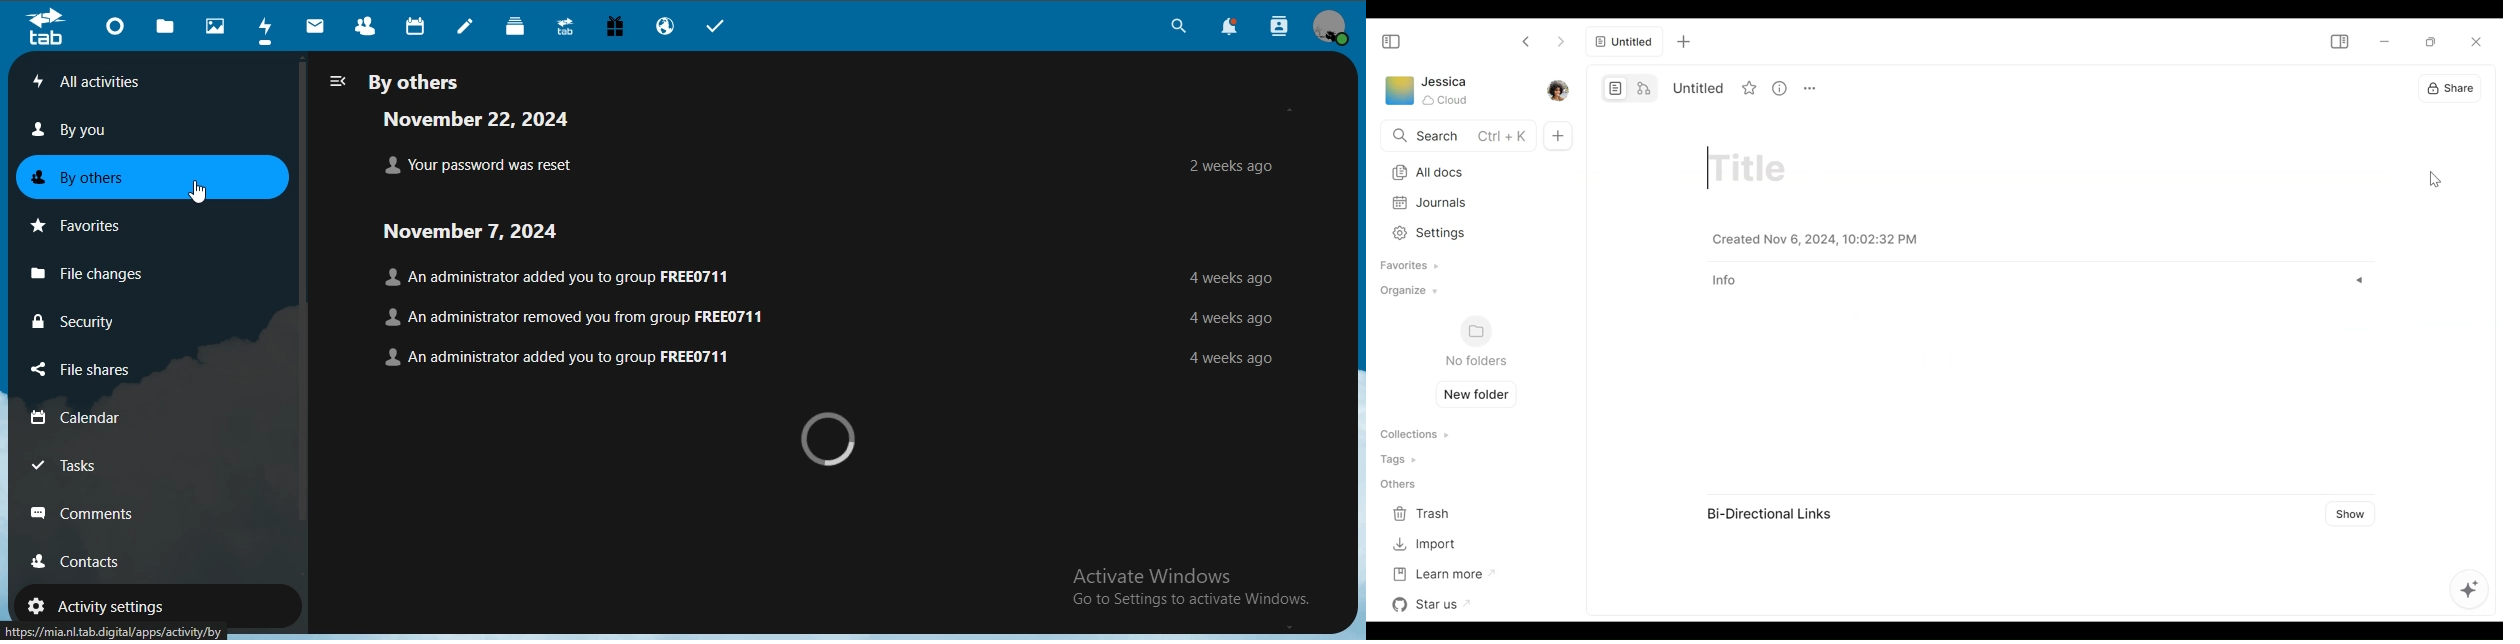  Describe the element at coordinates (2383, 42) in the screenshot. I see `minimize` at that location.